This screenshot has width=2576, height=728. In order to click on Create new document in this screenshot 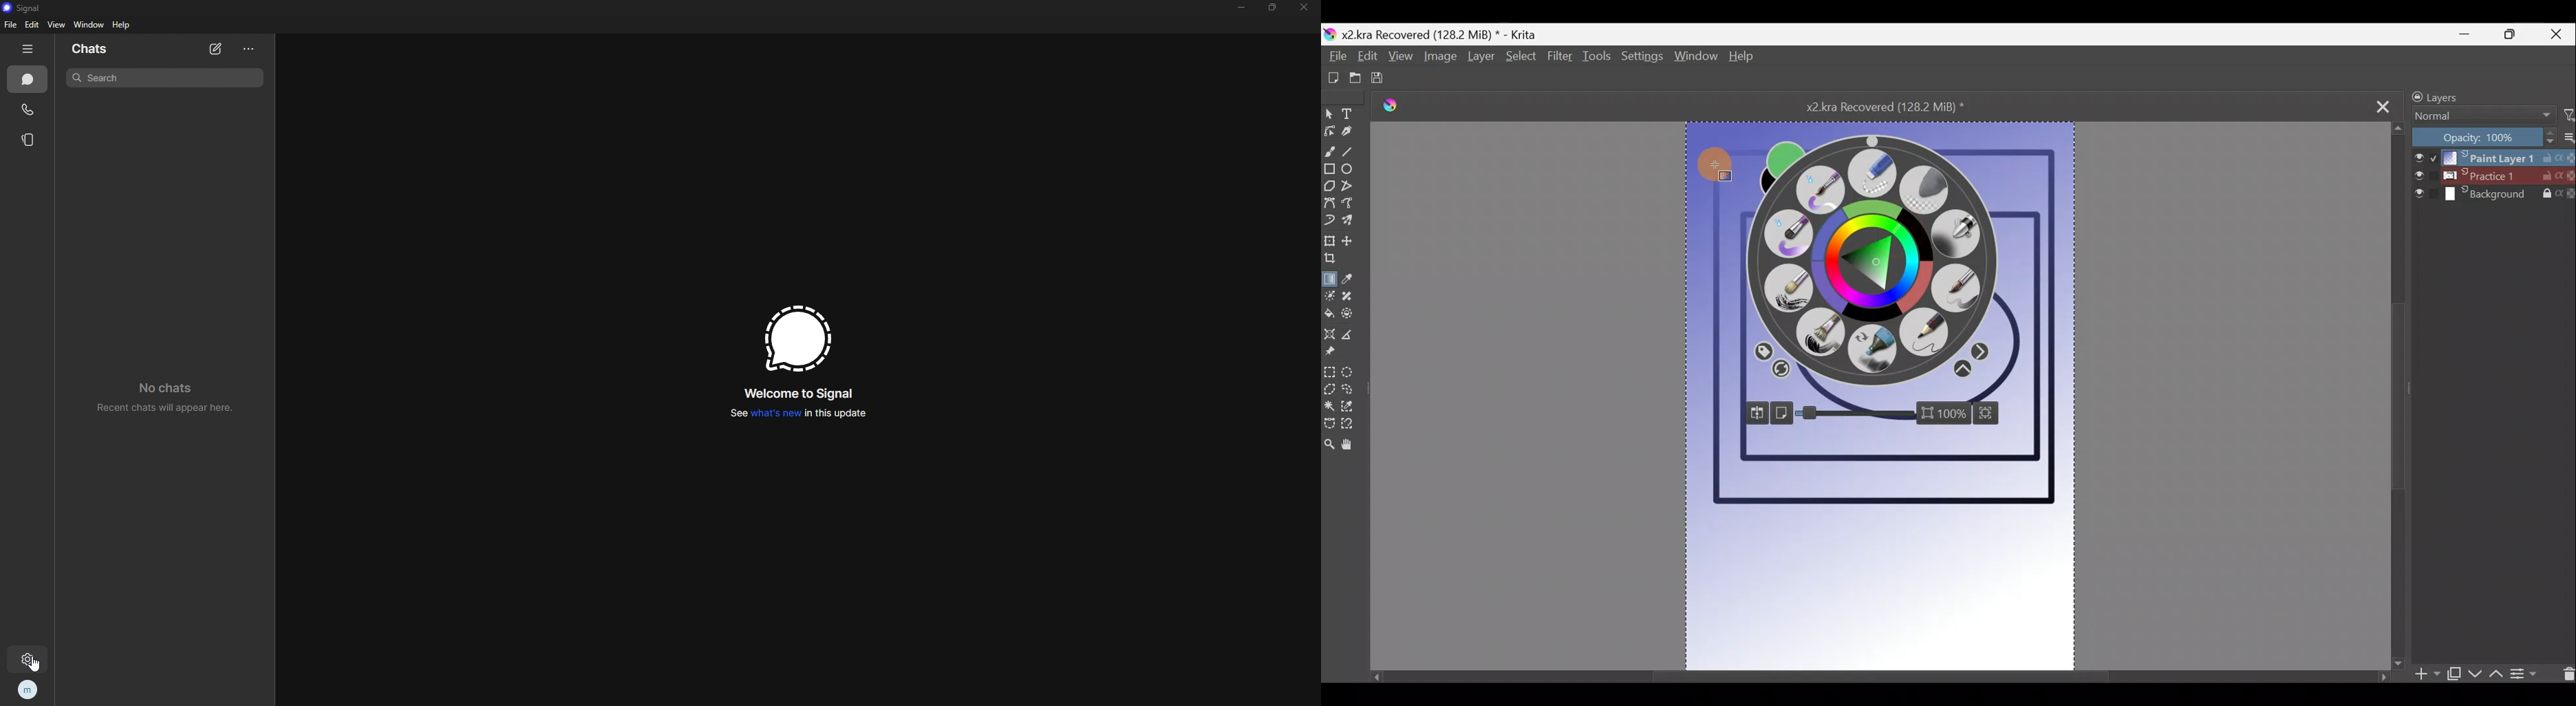, I will do `click(1330, 78)`.